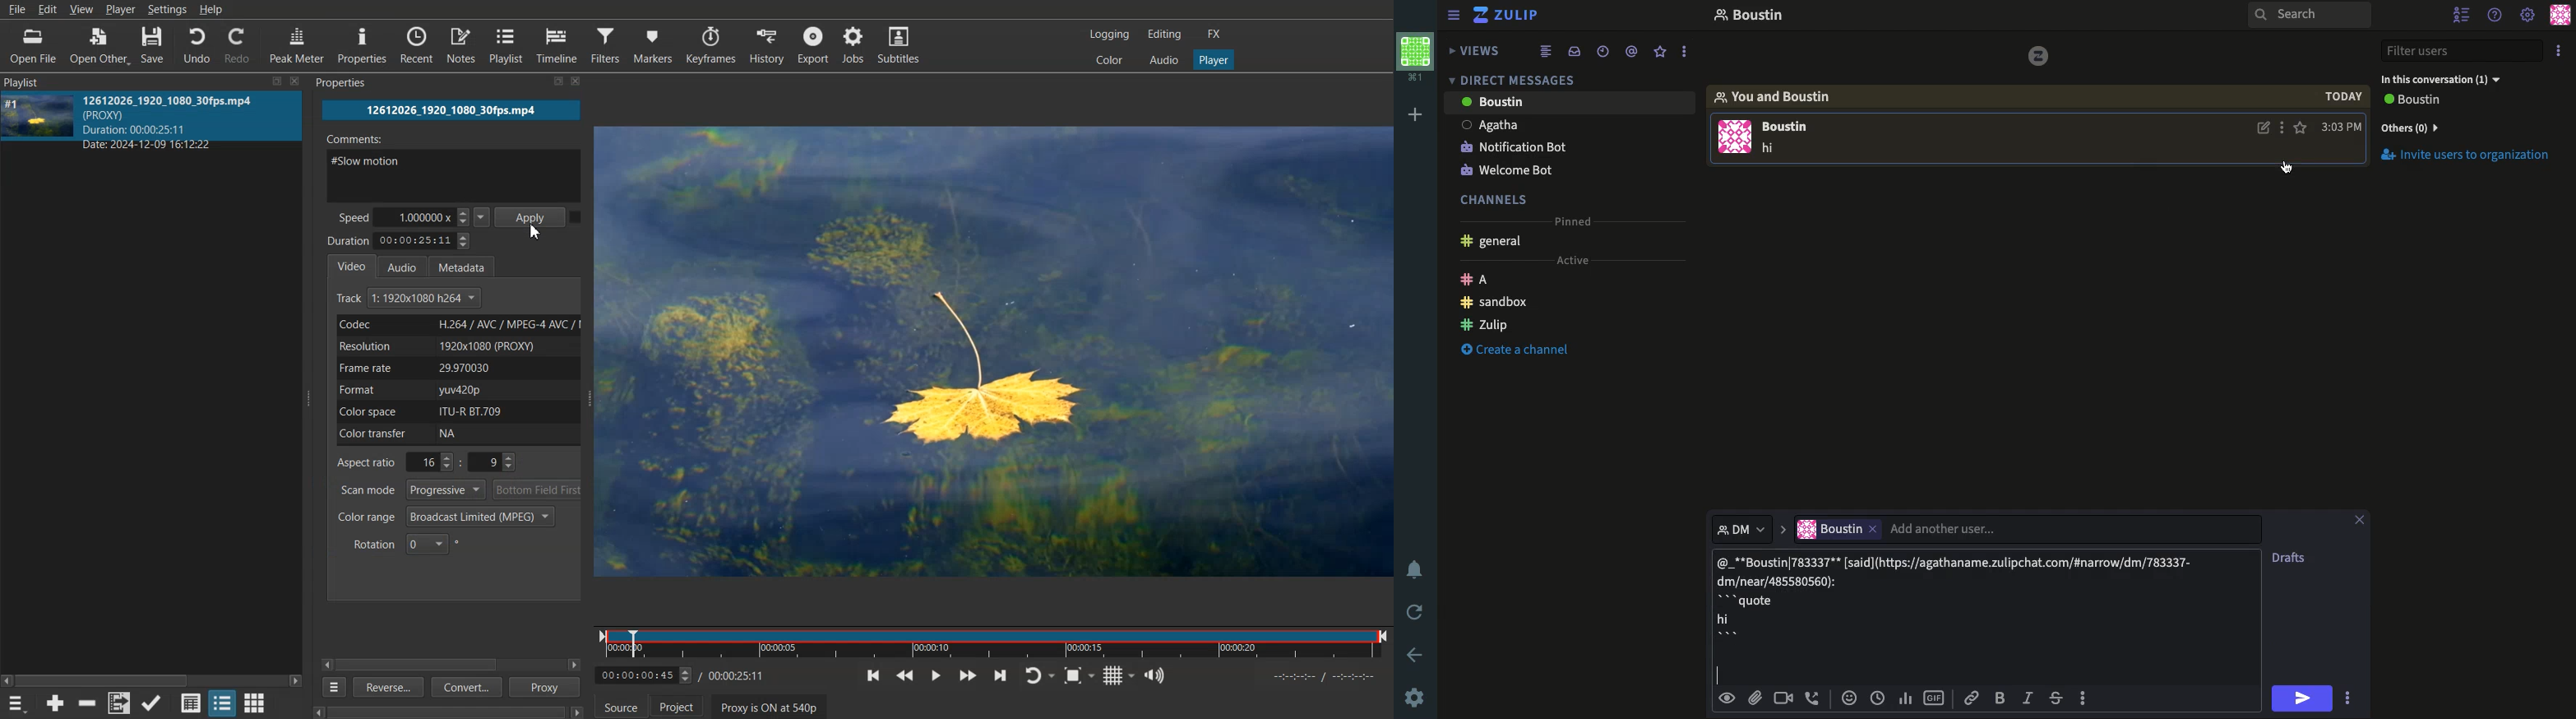 The image size is (2576, 728). What do you see at coordinates (428, 462) in the screenshot?
I see `Aspect ratio Adjuster` at bounding box center [428, 462].